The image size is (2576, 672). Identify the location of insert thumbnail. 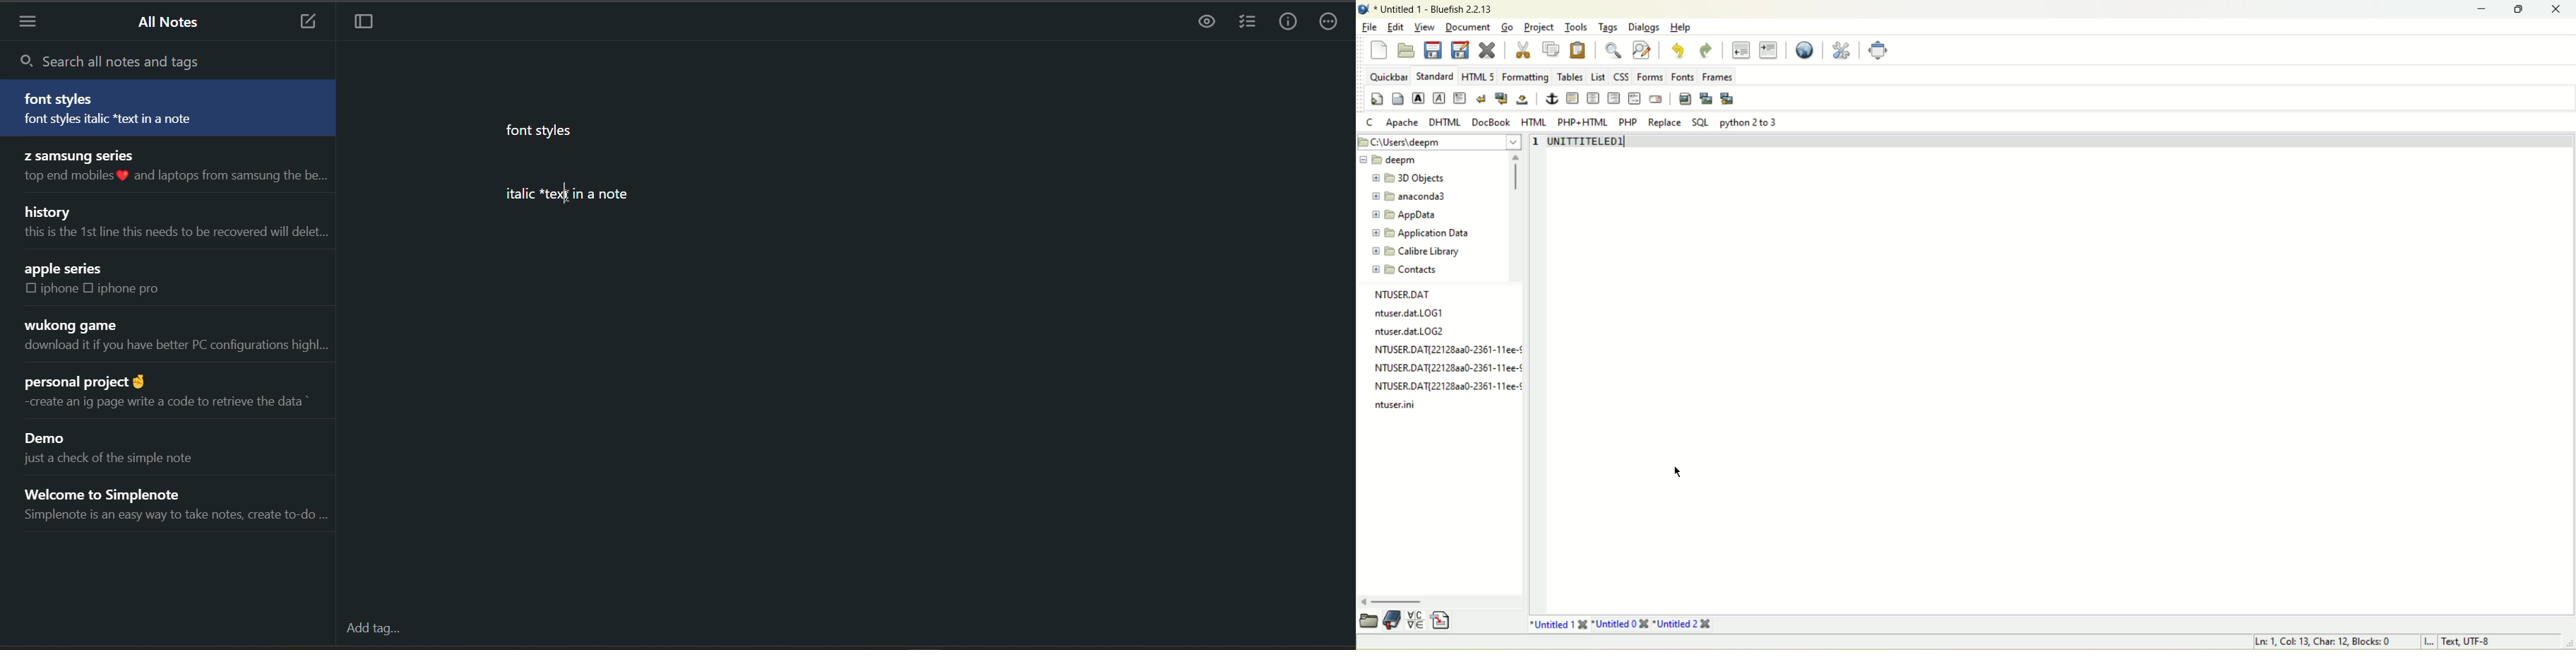
(1707, 99).